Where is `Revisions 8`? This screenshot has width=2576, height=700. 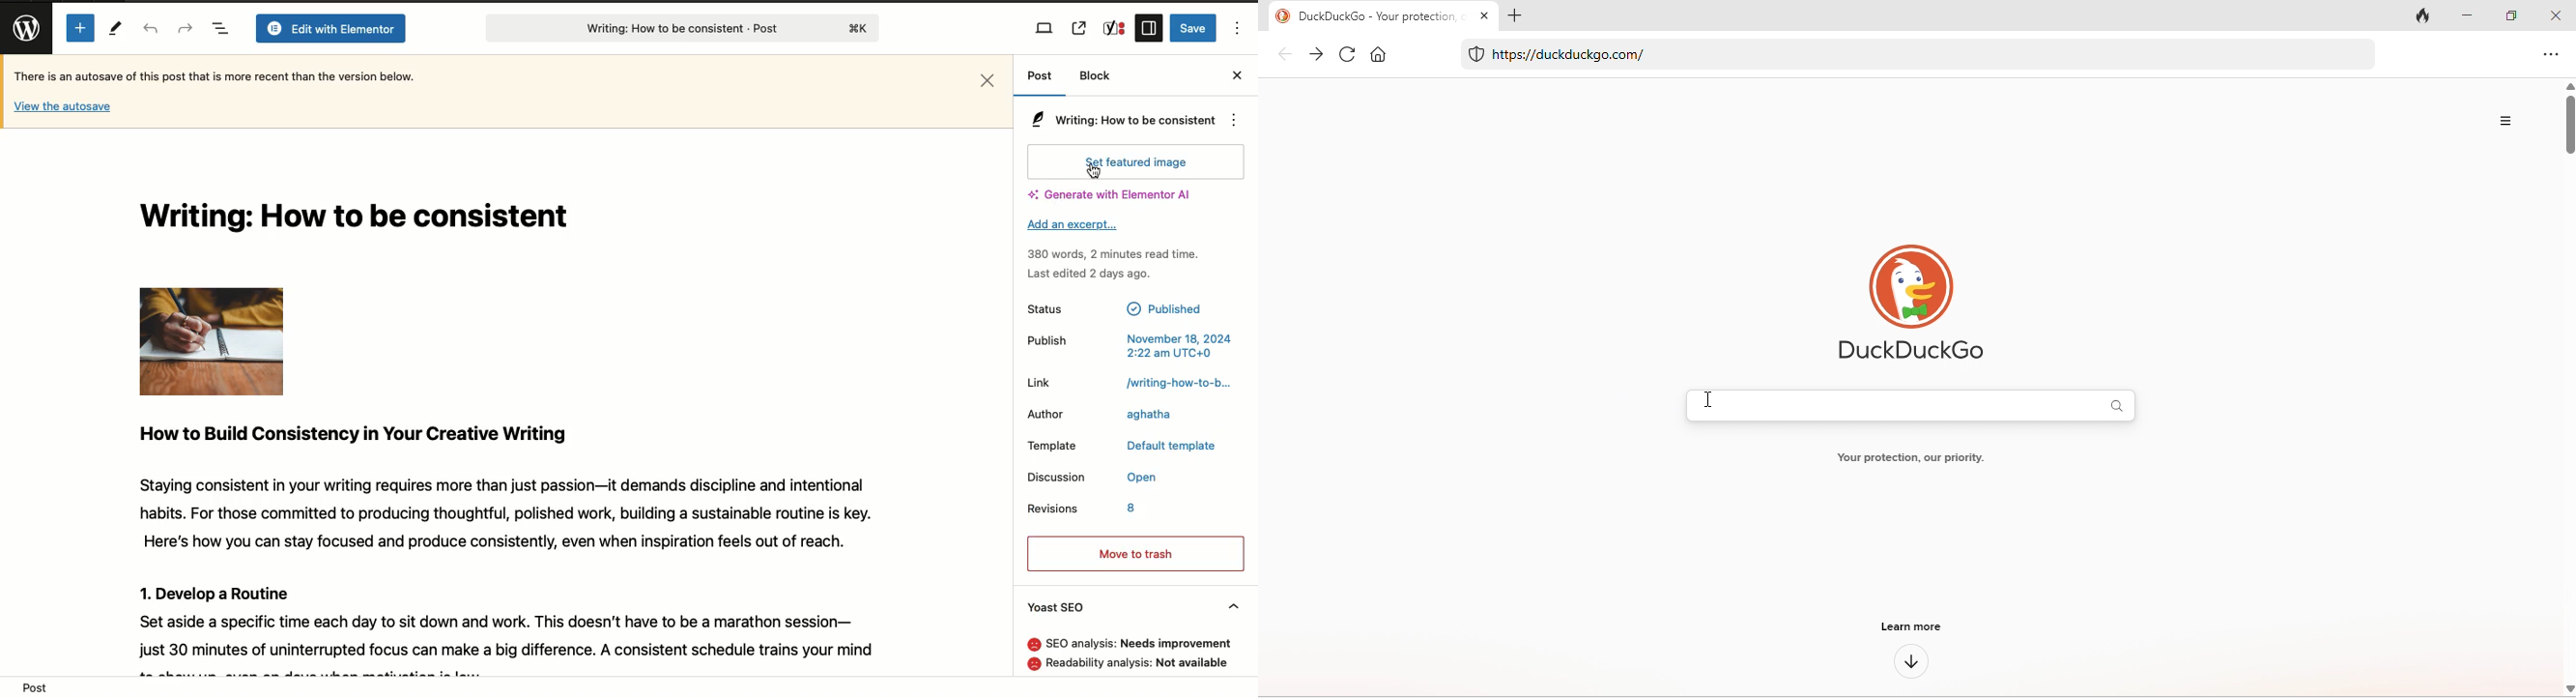
Revisions 8 is located at coordinates (1087, 509).